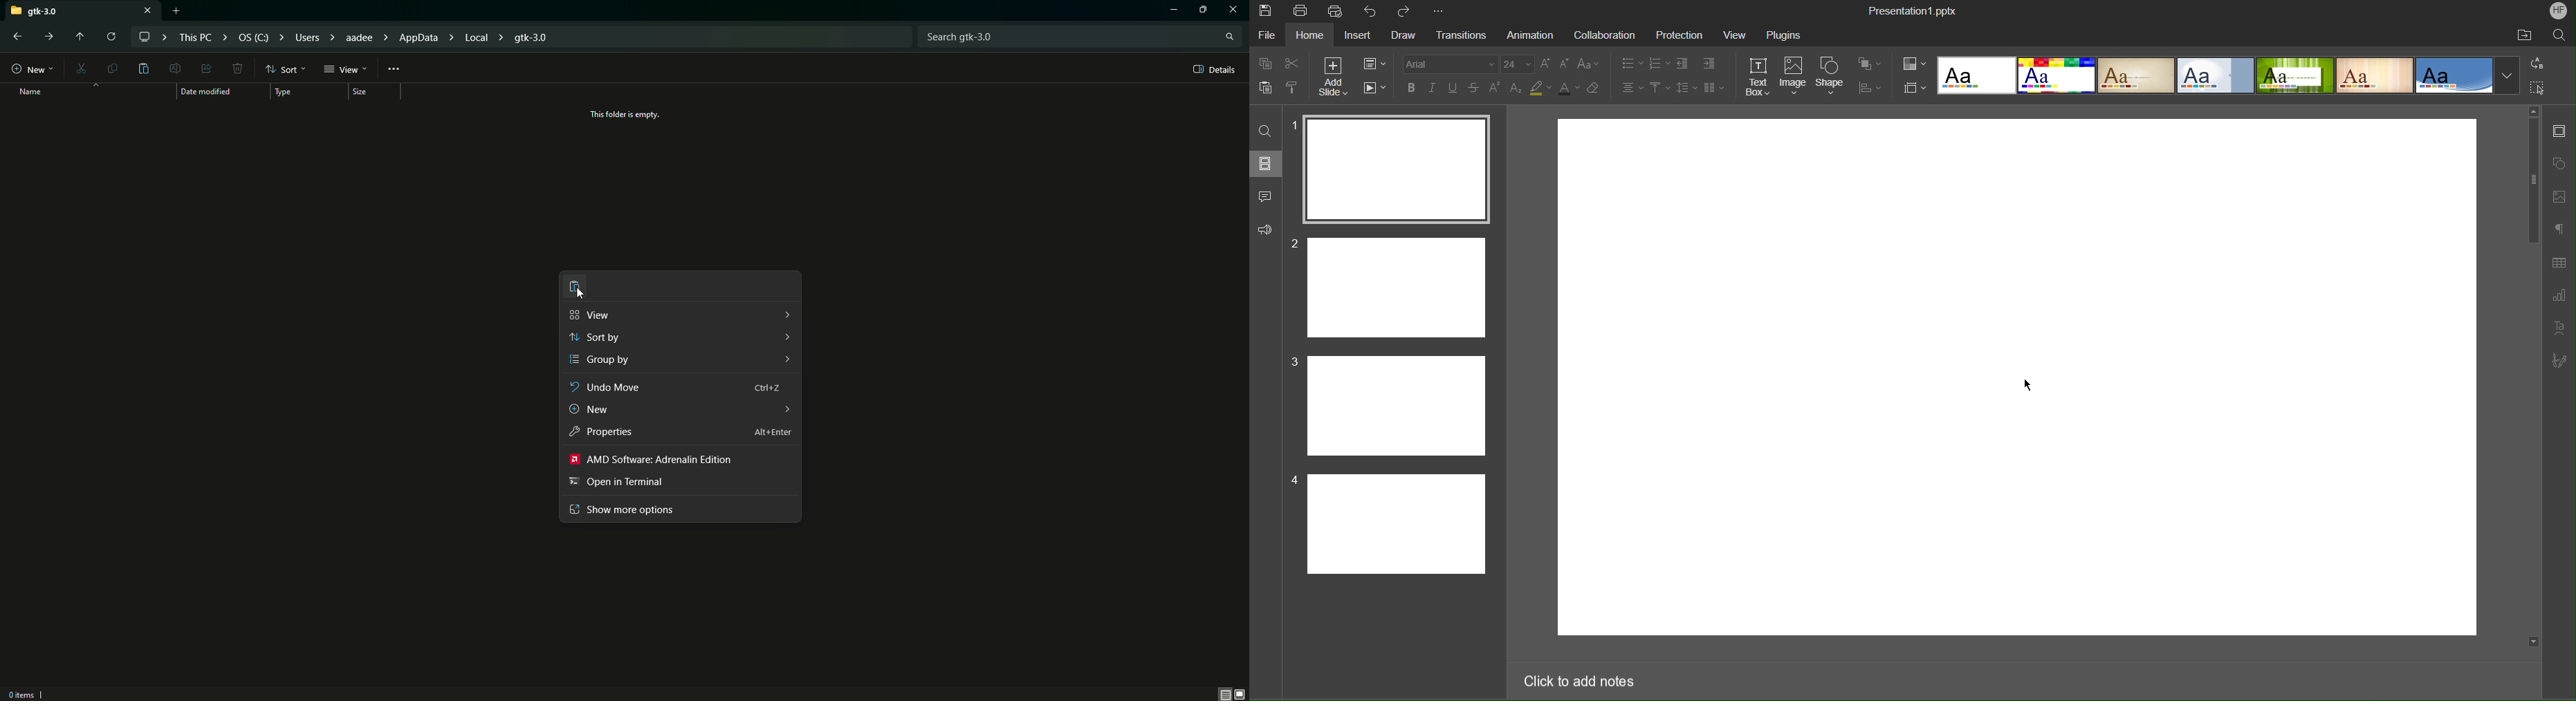 Image resolution: width=2576 pixels, height=728 pixels. What do you see at coordinates (144, 70) in the screenshot?
I see `Paste` at bounding box center [144, 70].